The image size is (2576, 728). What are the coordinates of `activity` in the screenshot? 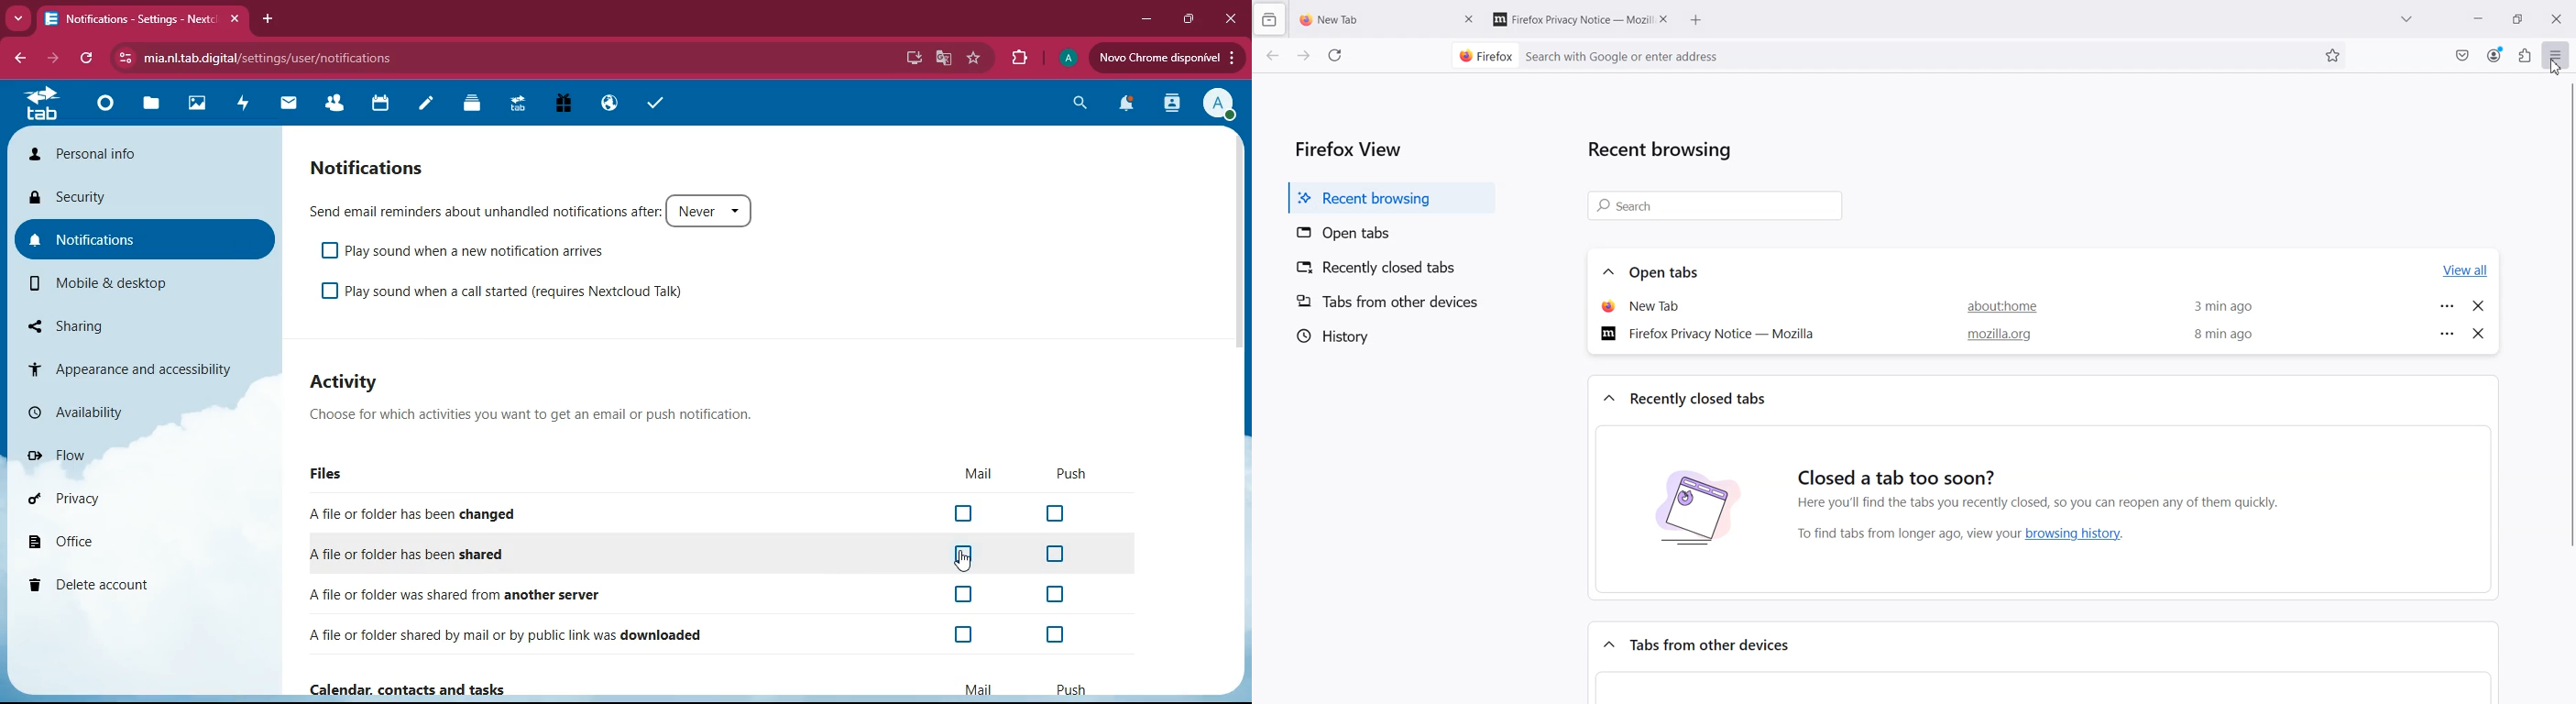 It's located at (1168, 103).